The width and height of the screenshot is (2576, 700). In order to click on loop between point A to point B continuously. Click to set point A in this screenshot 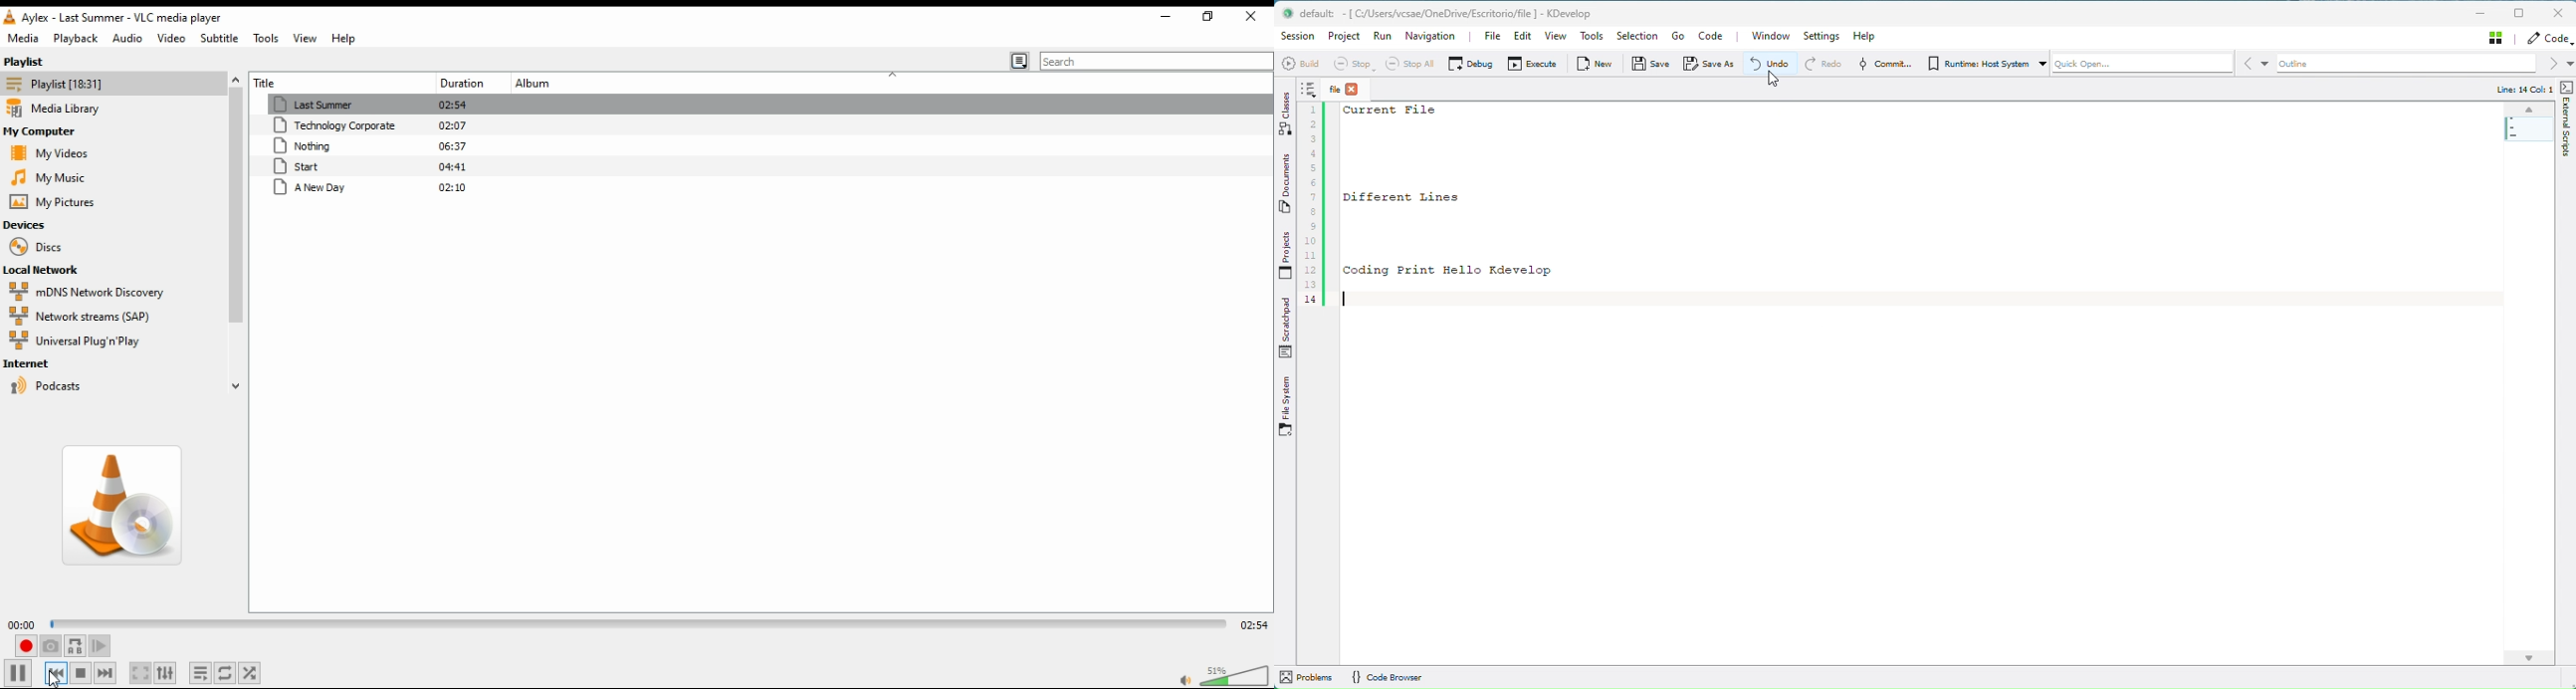, I will do `click(75, 646)`.